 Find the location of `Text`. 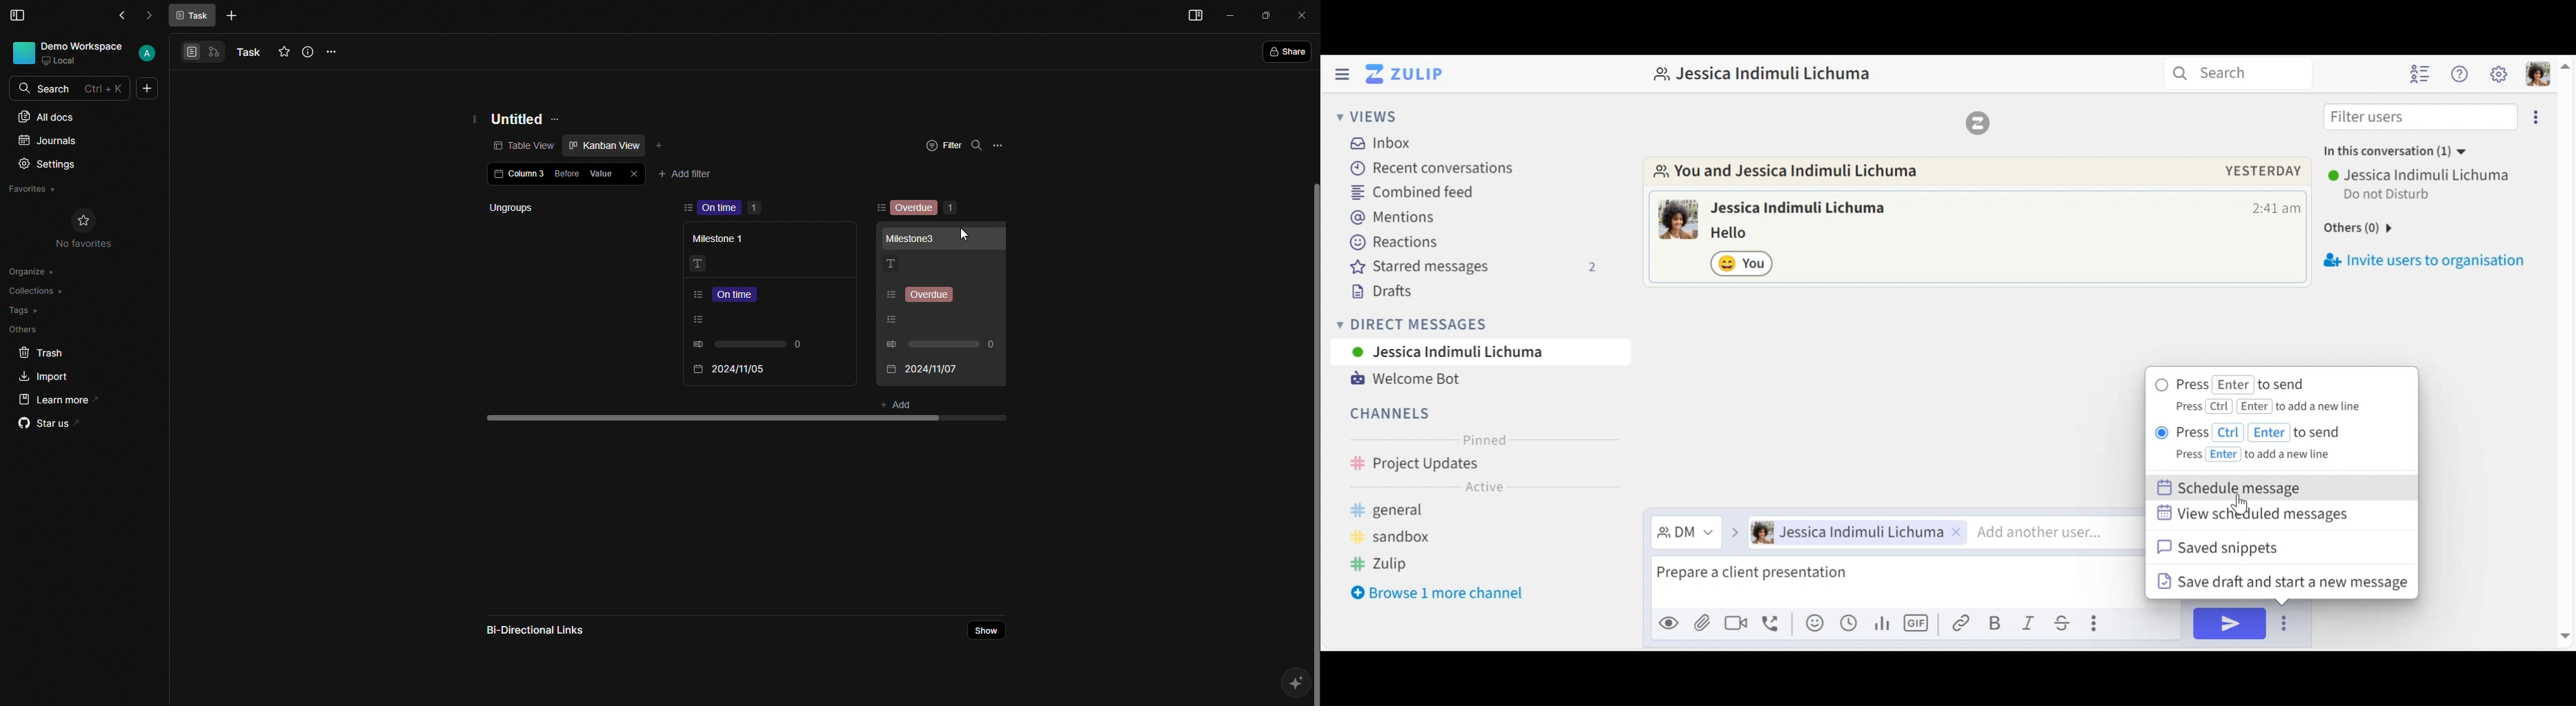

Text is located at coordinates (891, 264).